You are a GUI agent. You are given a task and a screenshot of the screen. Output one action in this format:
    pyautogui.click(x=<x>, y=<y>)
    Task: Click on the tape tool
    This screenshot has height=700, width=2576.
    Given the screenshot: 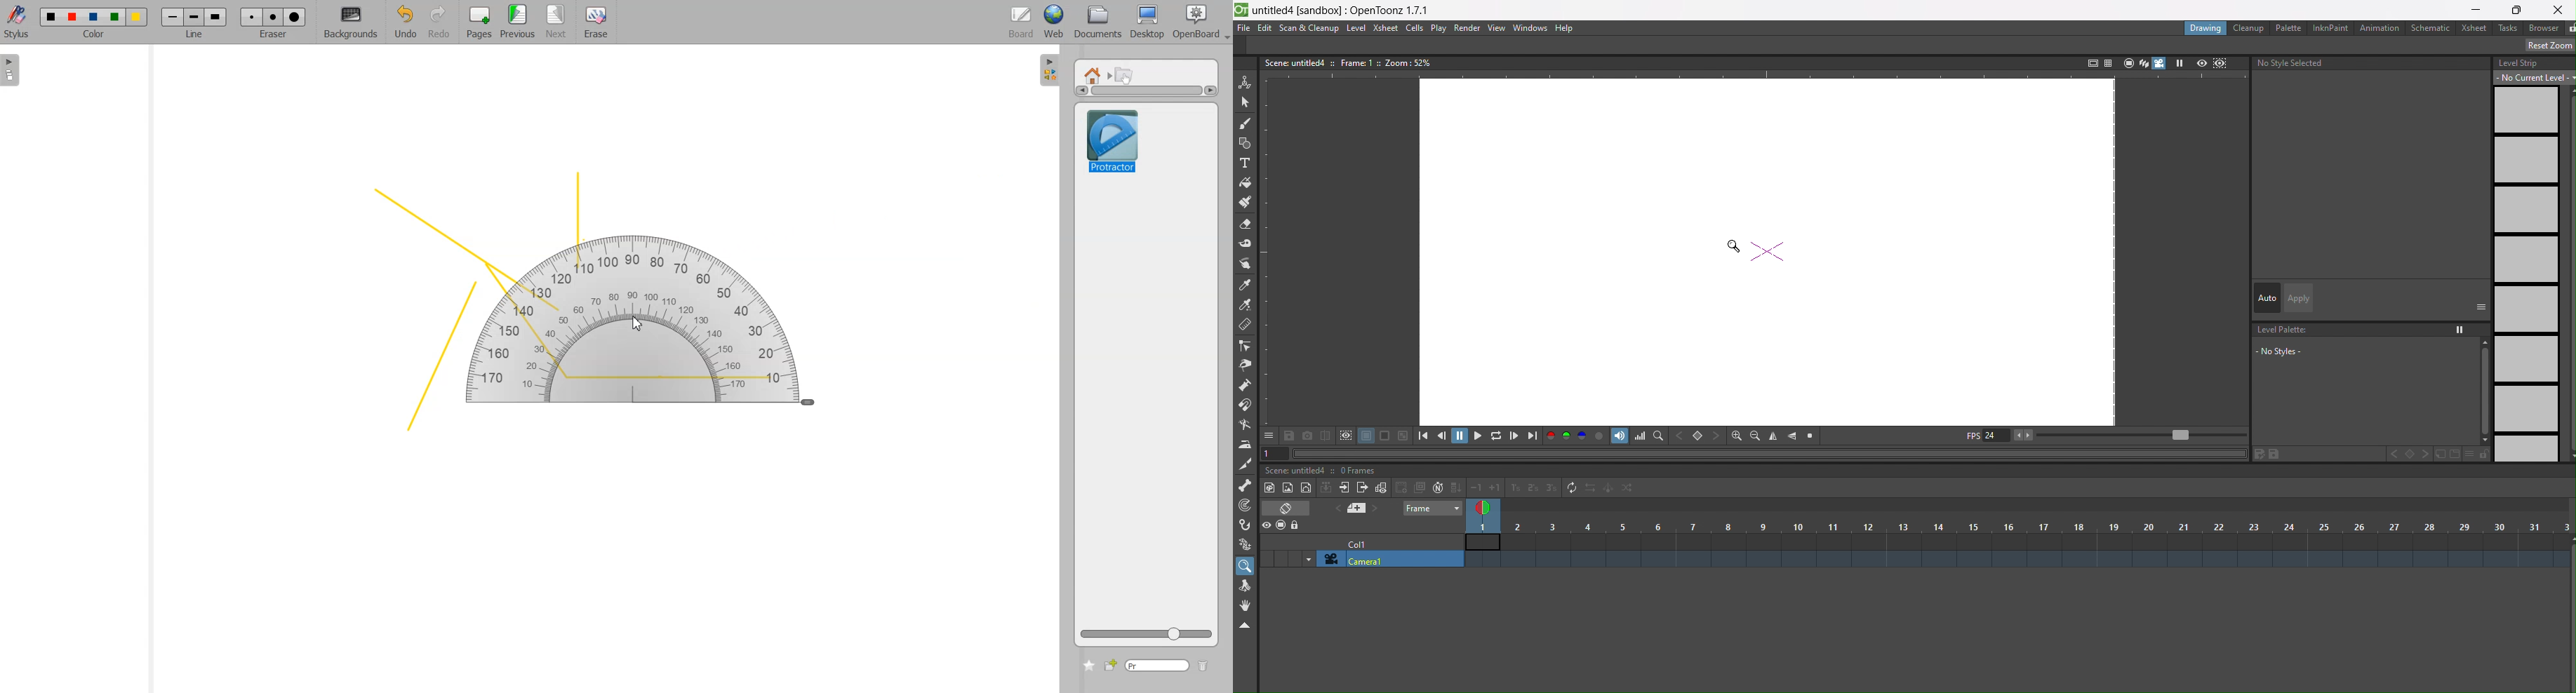 What is the action you would take?
    pyautogui.click(x=1246, y=245)
    